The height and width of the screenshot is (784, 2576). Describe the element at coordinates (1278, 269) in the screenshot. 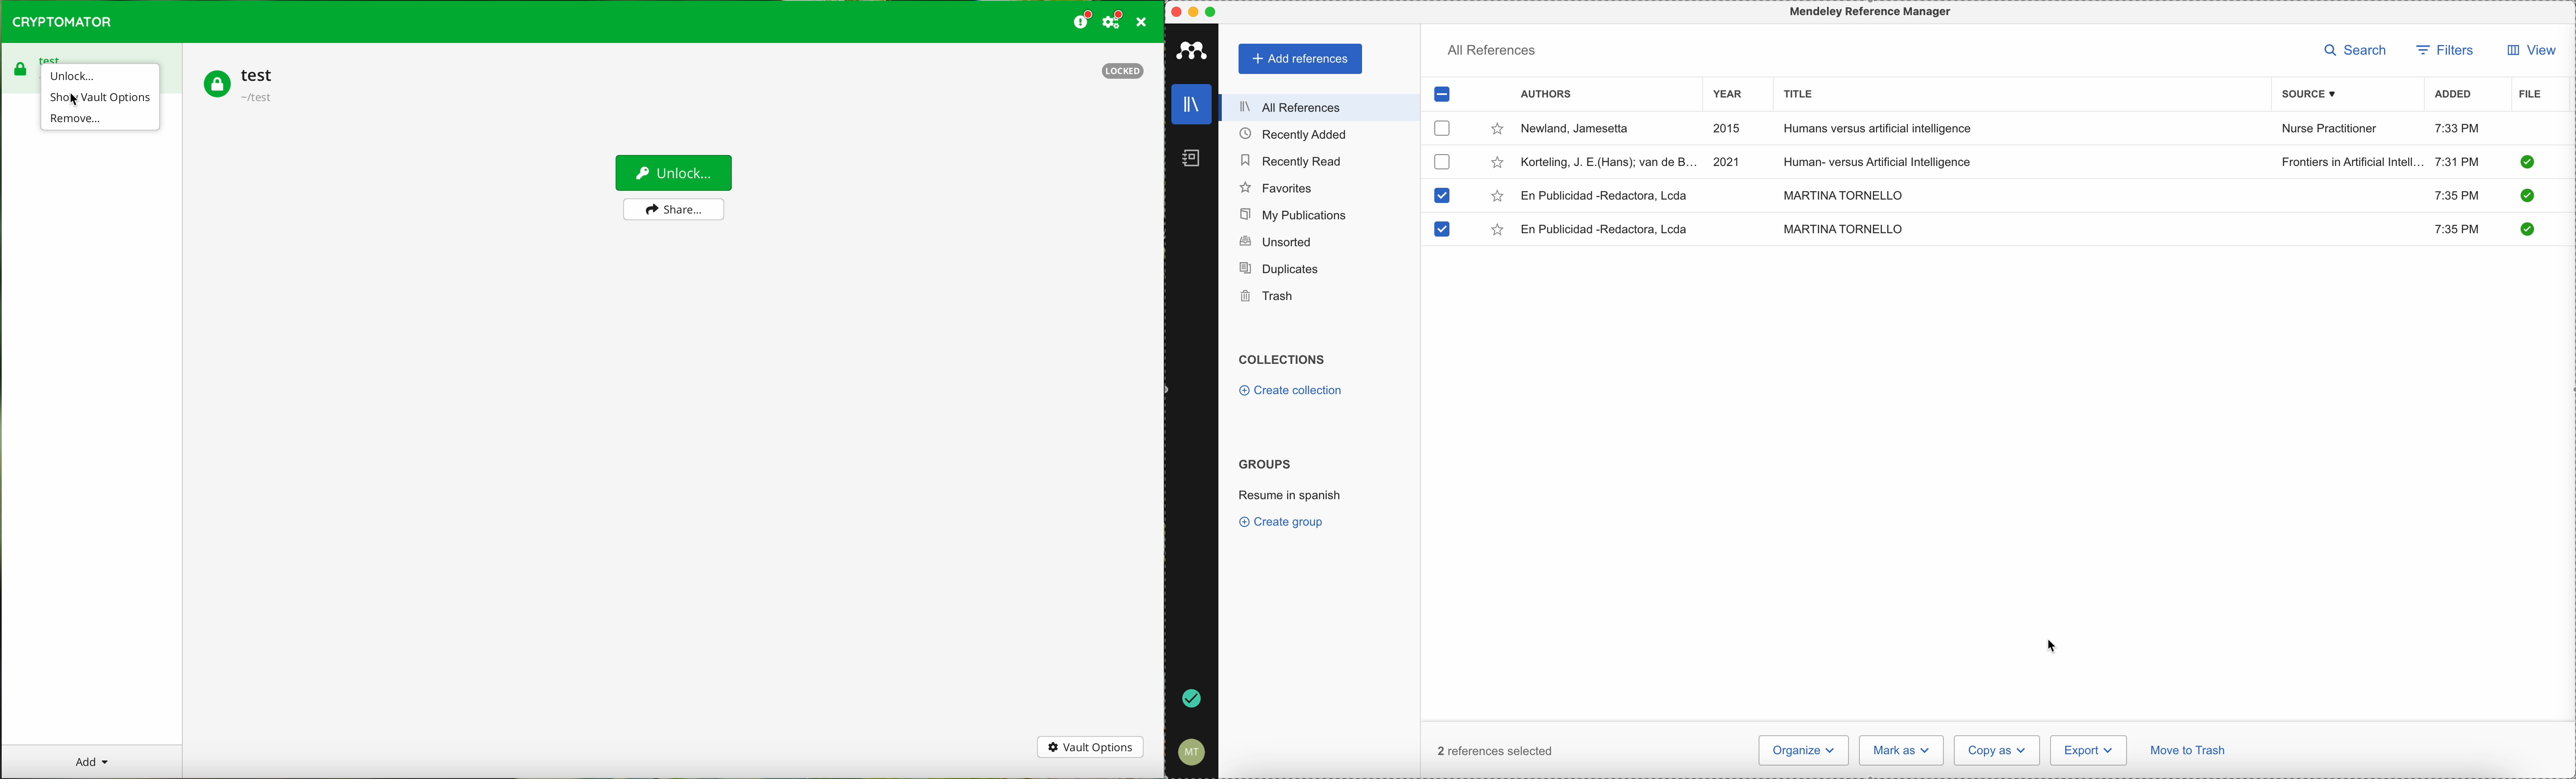

I see `duplicates` at that location.